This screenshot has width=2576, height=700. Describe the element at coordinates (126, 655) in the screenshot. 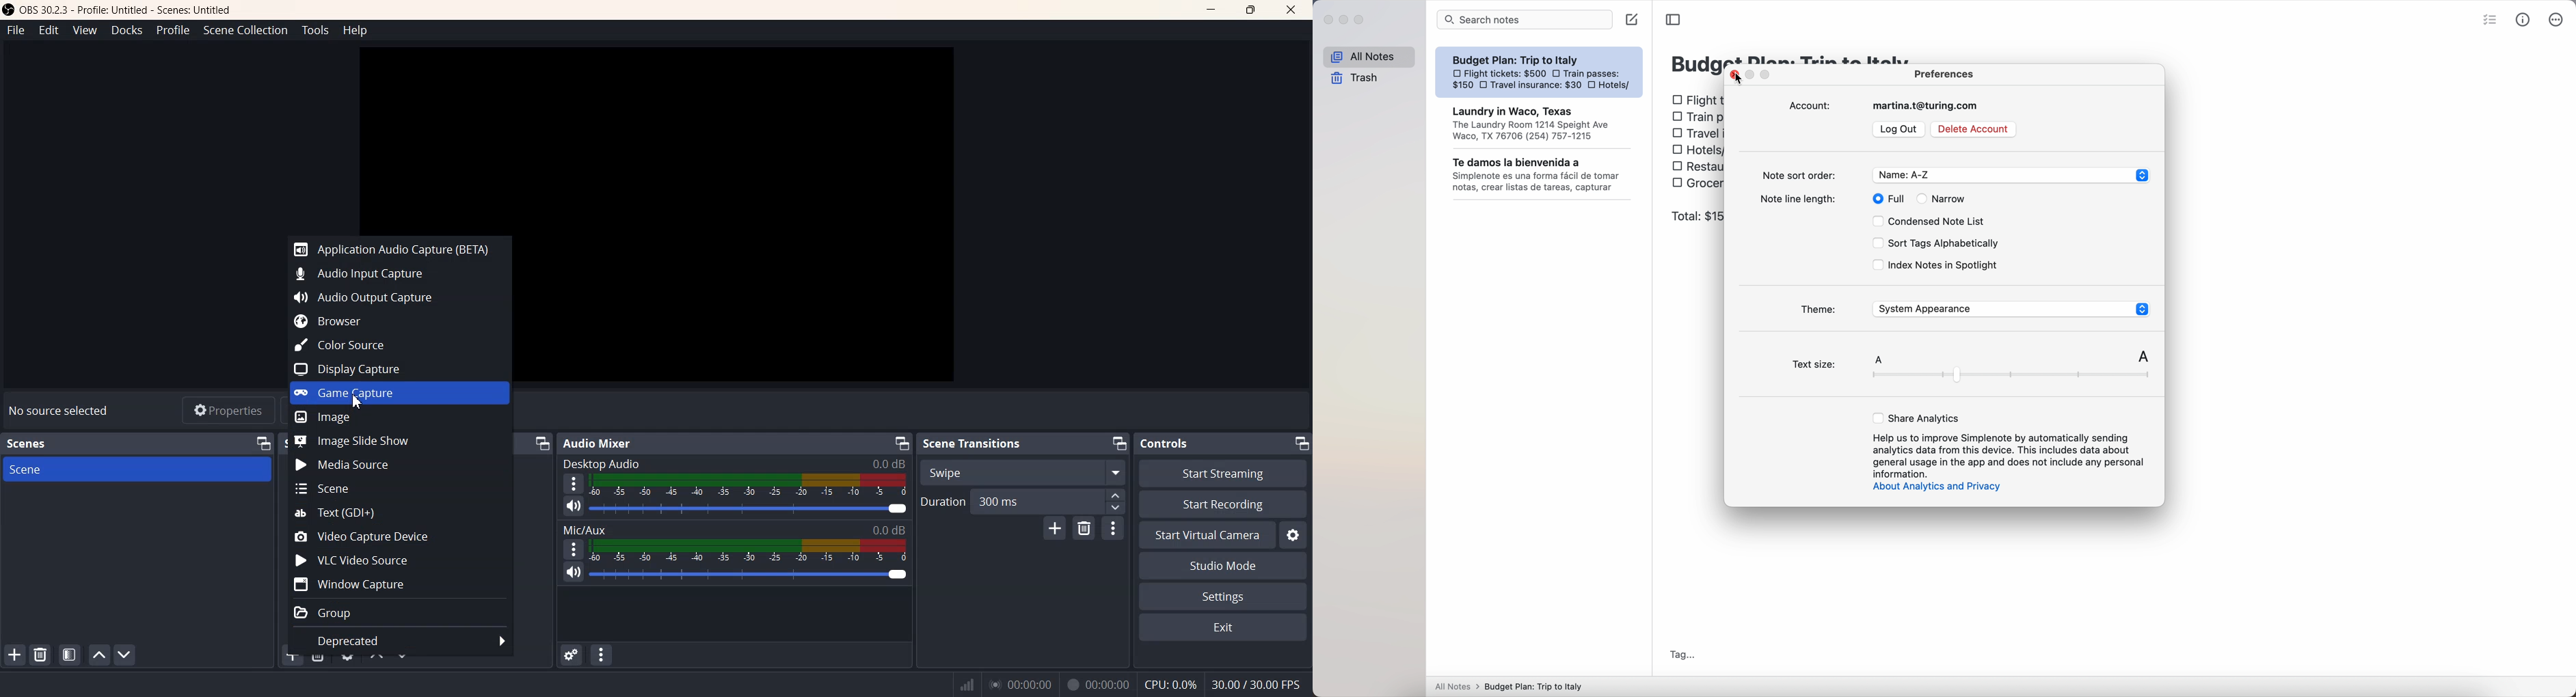

I see `Move Scene Down` at that location.